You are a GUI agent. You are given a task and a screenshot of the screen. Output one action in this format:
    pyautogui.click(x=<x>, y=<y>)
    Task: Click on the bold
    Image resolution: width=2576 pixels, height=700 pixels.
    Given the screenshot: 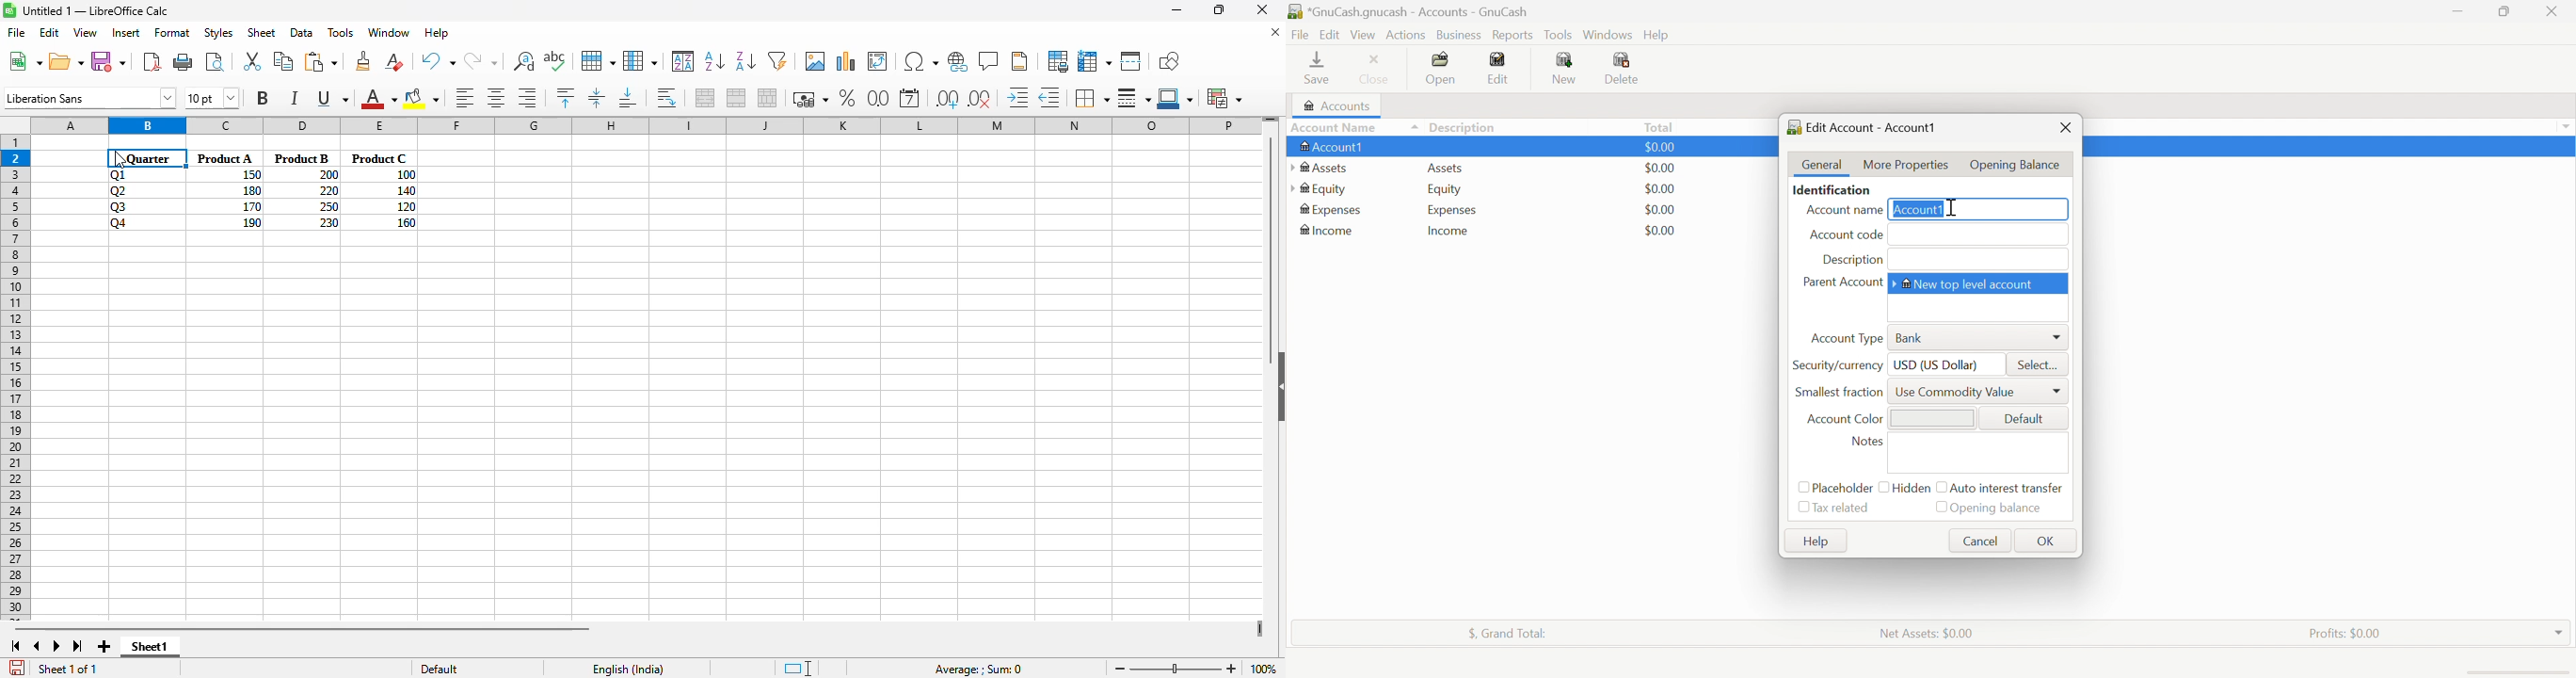 What is the action you would take?
    pyautogui.click(x=263, y=97)
    